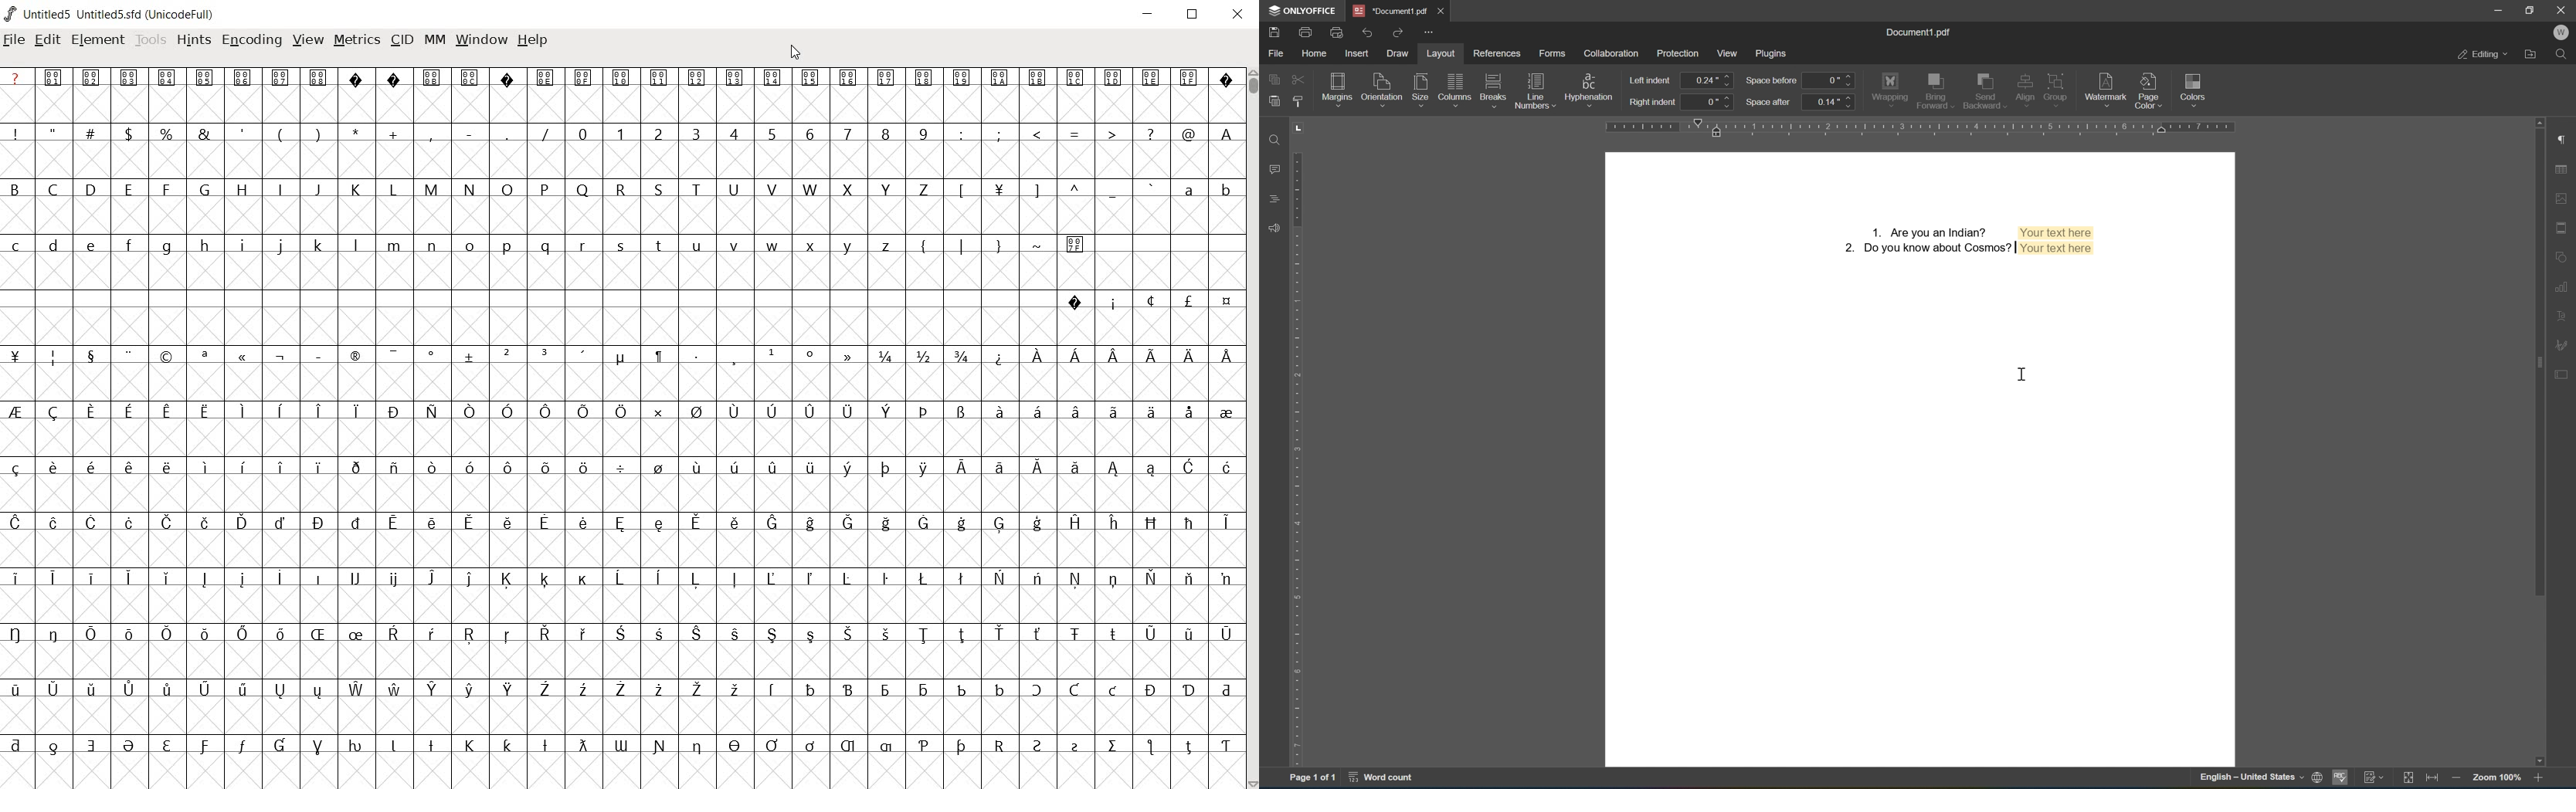 Image resolution: width=2576 pixels, height=812 pixels. Describe the element at coordinates (657, 468) in the screenshot. I see `Symbol` at that location.